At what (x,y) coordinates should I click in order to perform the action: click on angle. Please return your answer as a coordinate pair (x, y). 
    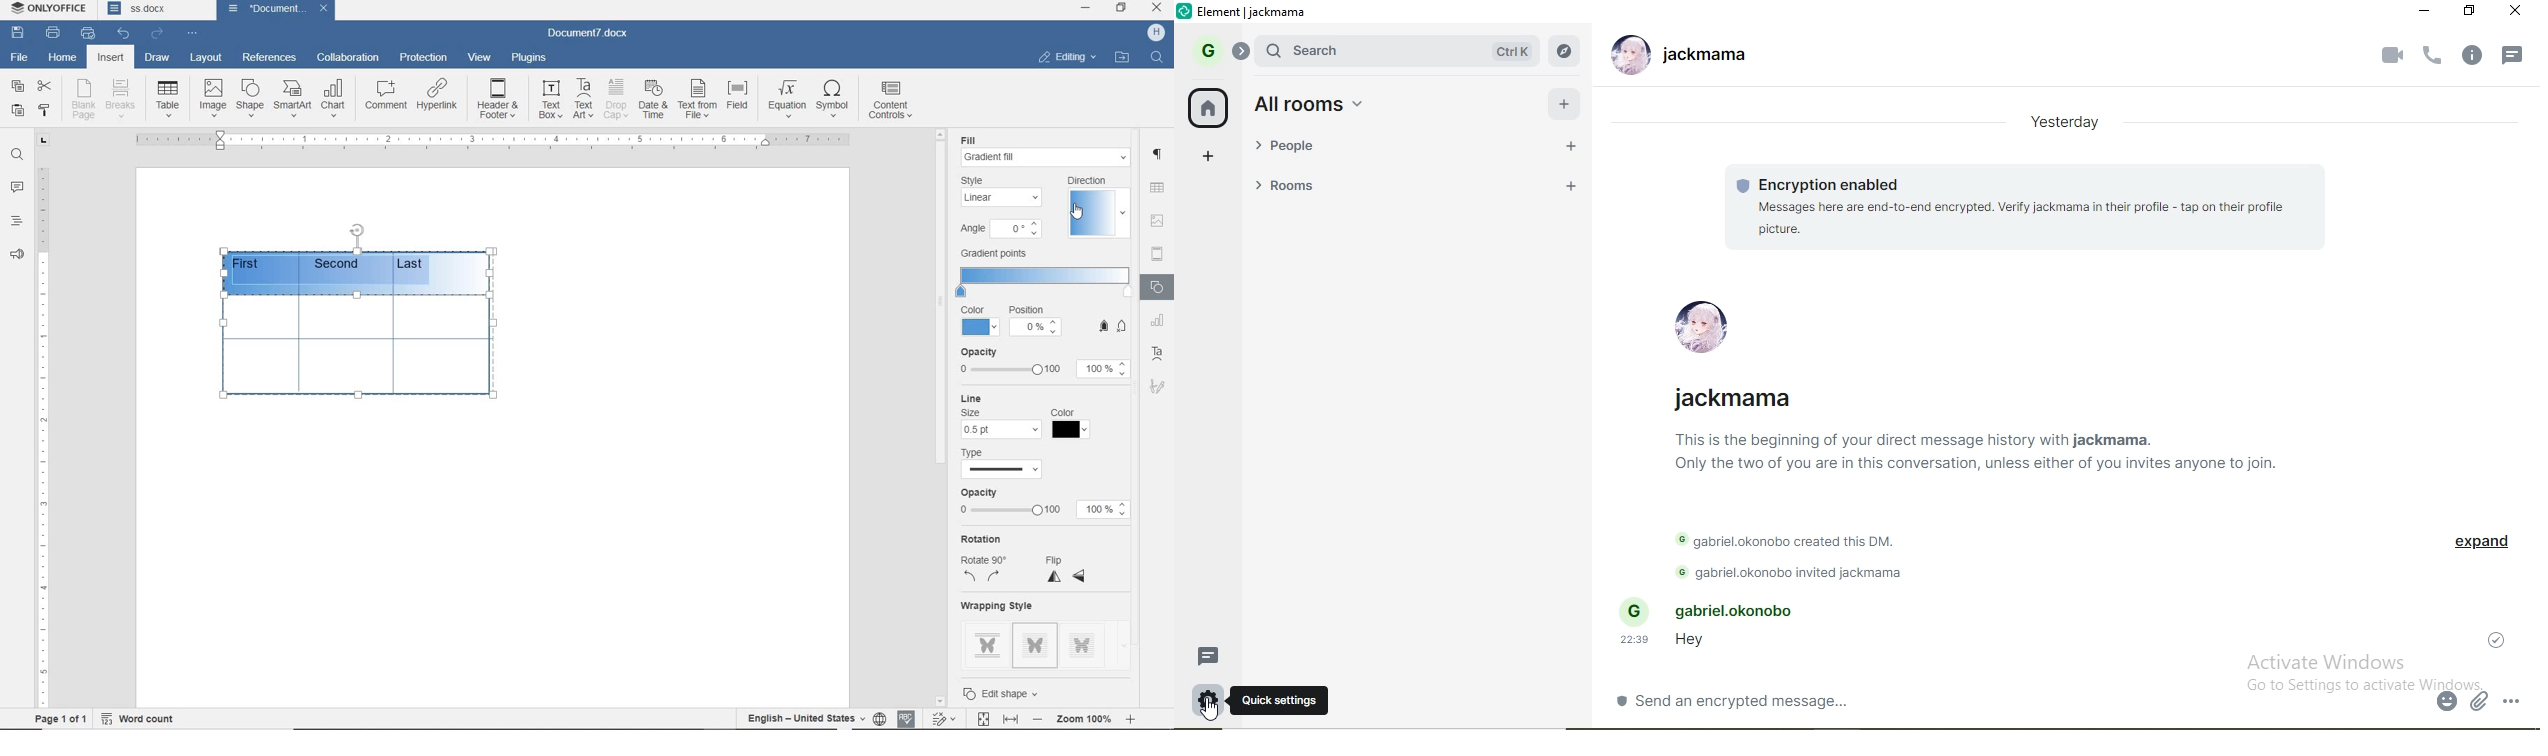
    Looking at the image, I should click on (999, 230).